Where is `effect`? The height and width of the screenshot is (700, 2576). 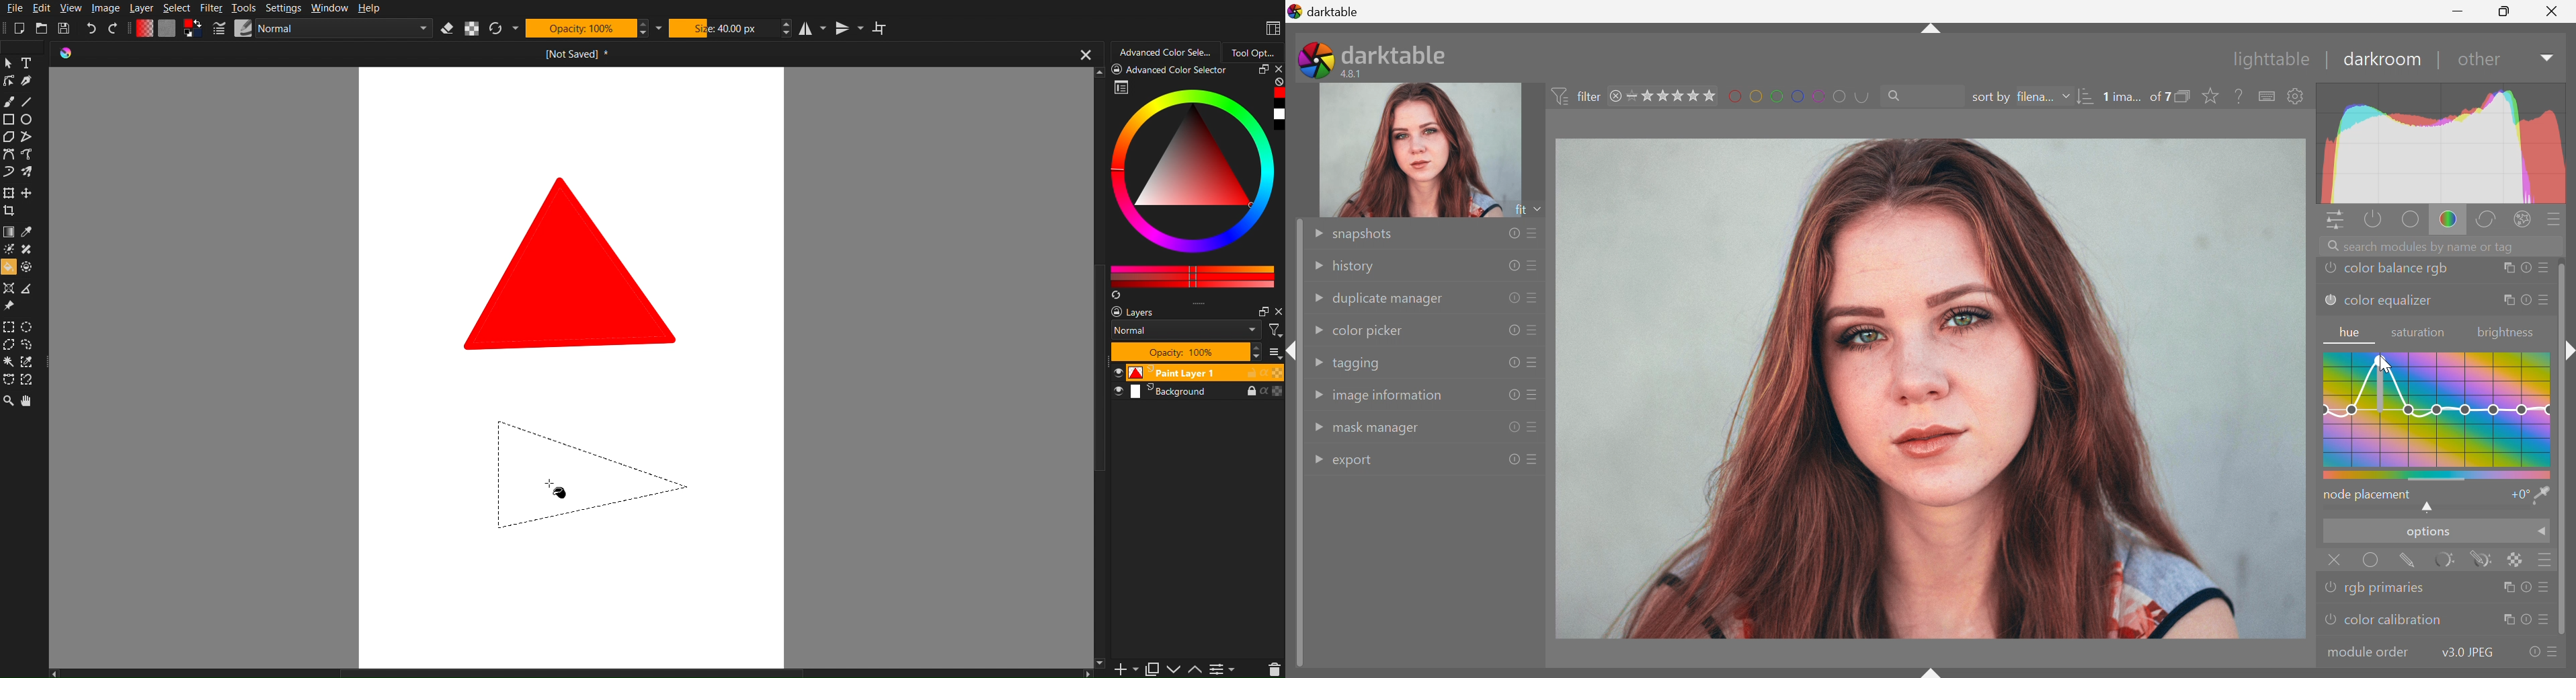
effect is located at coordinates (2523, 218).